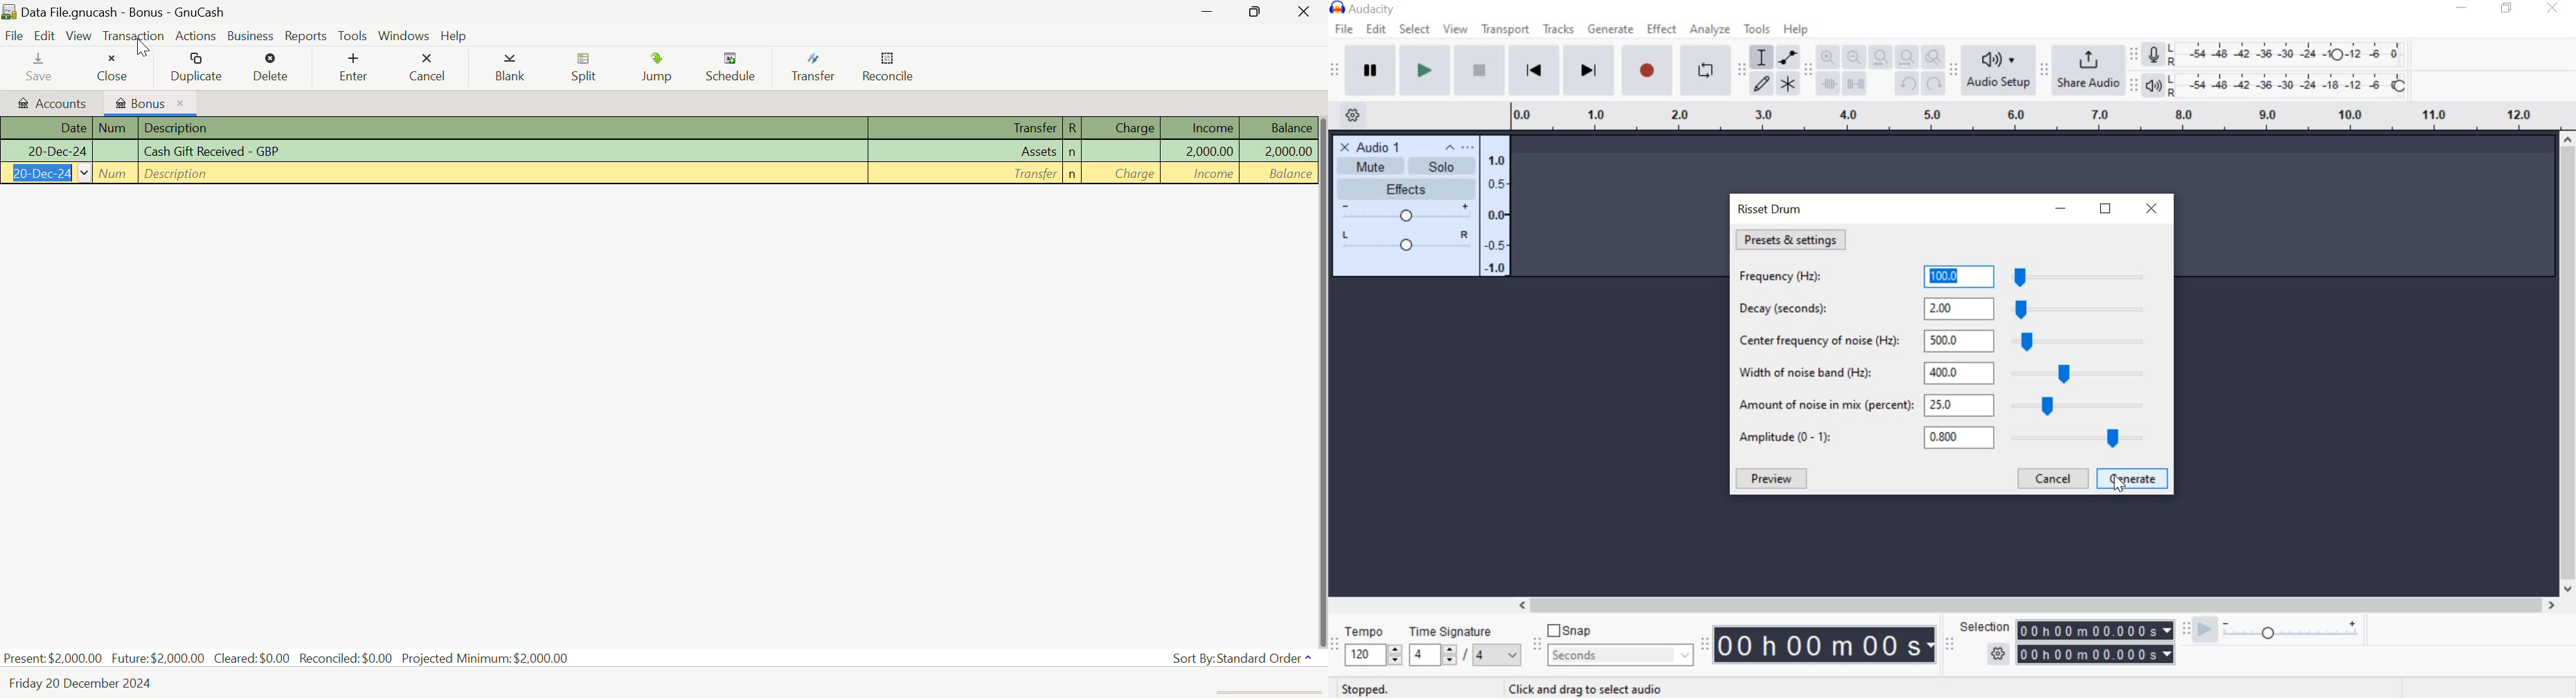  Describe the element at coordinates (1380, 146) in the screenshot. I see `audio 1` at that location.